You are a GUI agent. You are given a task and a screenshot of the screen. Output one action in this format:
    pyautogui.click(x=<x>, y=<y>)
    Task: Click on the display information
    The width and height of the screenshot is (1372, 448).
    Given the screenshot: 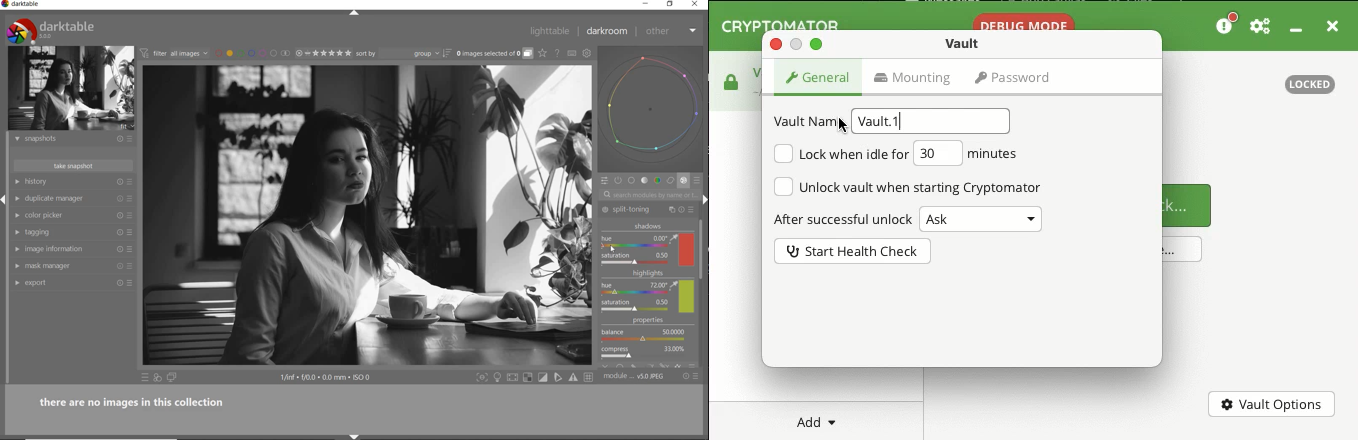 What is the action you would take?
    pyautogui.click(x=326, y=378)
    